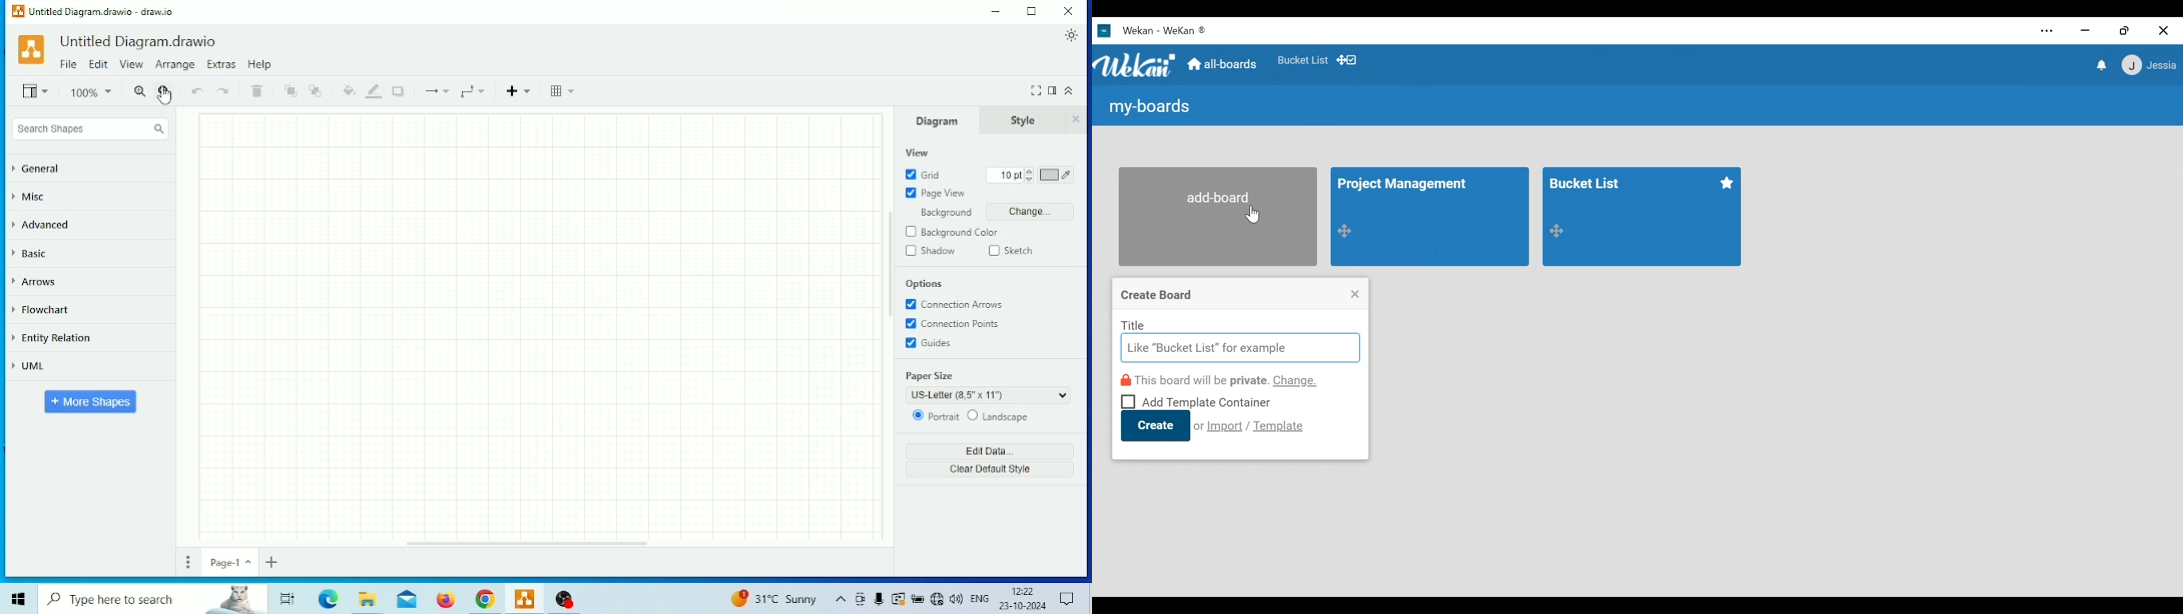 This screenshot has width=2184, height=616. I want to click on Add Board, so click(1218, 216).